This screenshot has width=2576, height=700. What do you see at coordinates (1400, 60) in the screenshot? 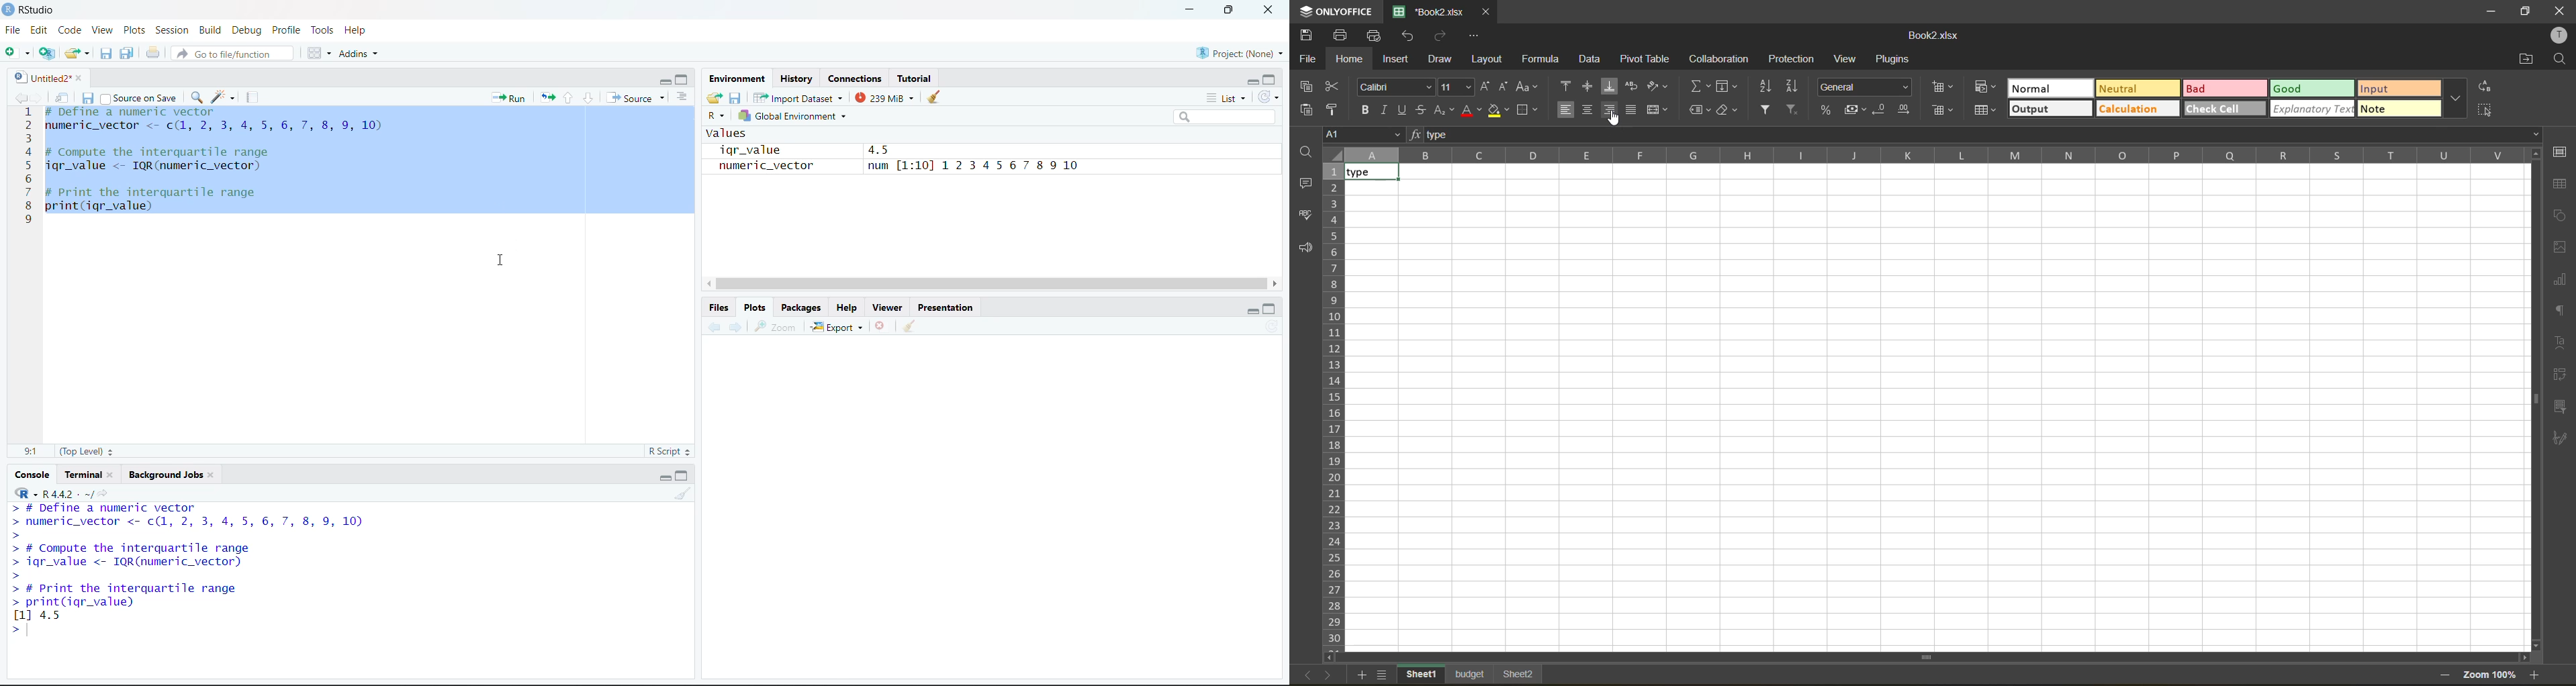
I see `insert` at bounding box center [1400, 60].